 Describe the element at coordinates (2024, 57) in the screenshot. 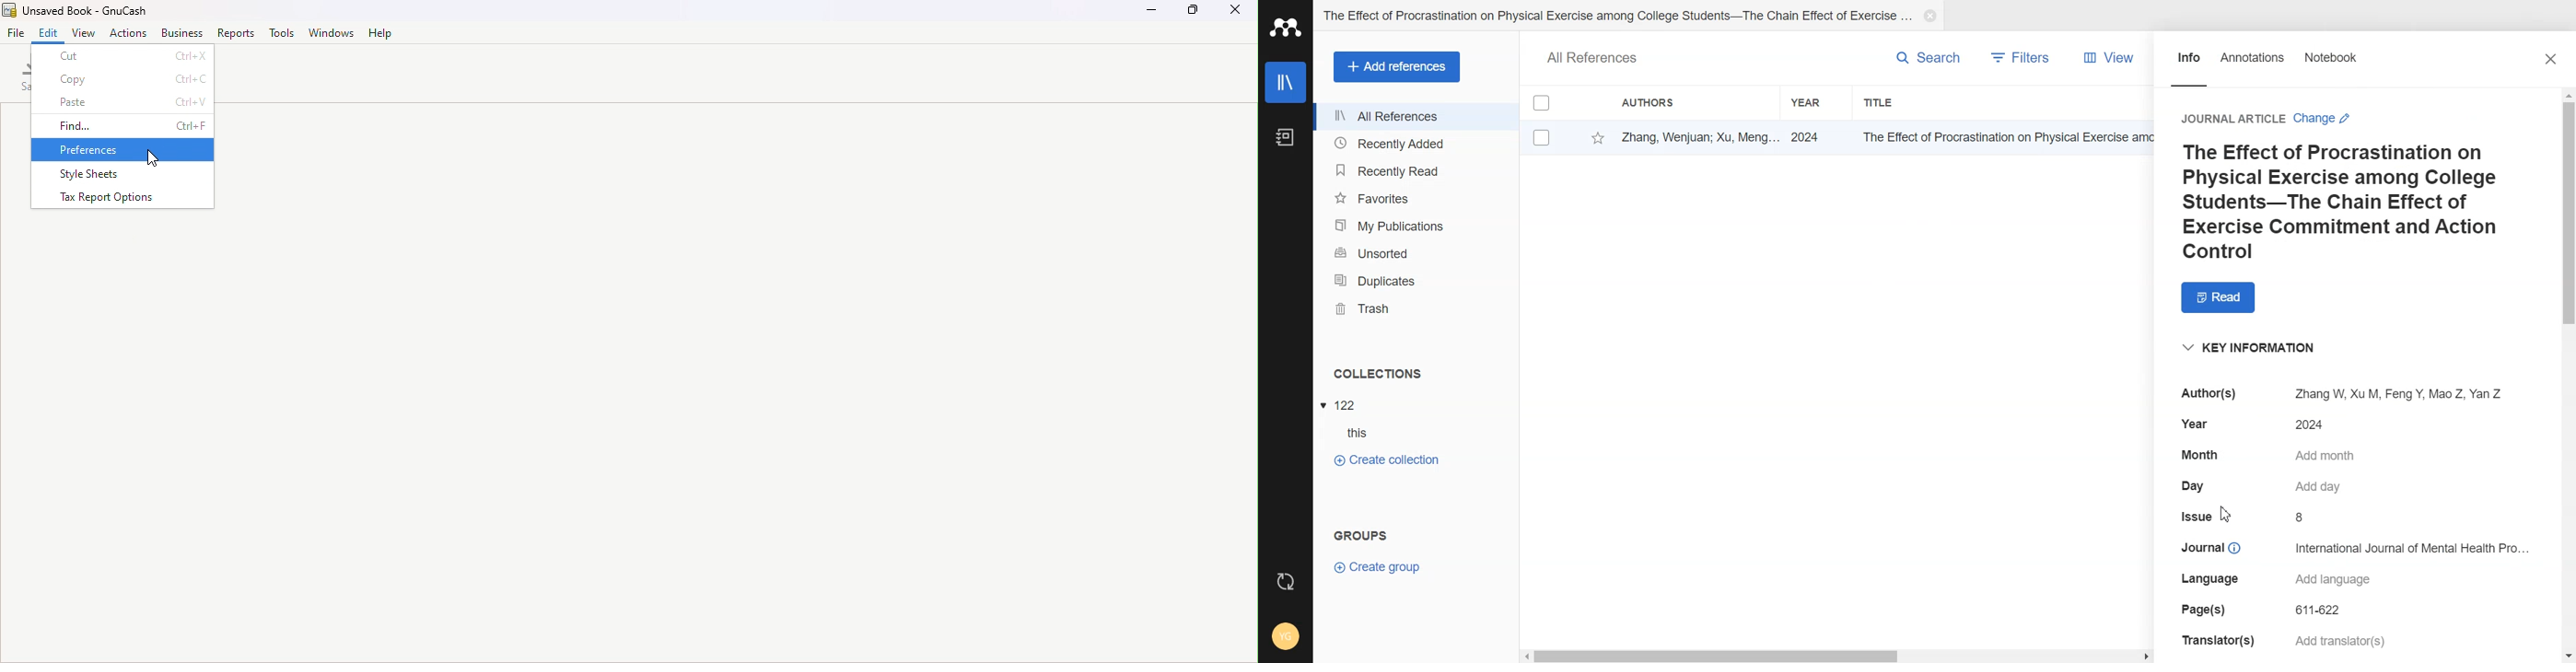

I see `Filters` at that location.